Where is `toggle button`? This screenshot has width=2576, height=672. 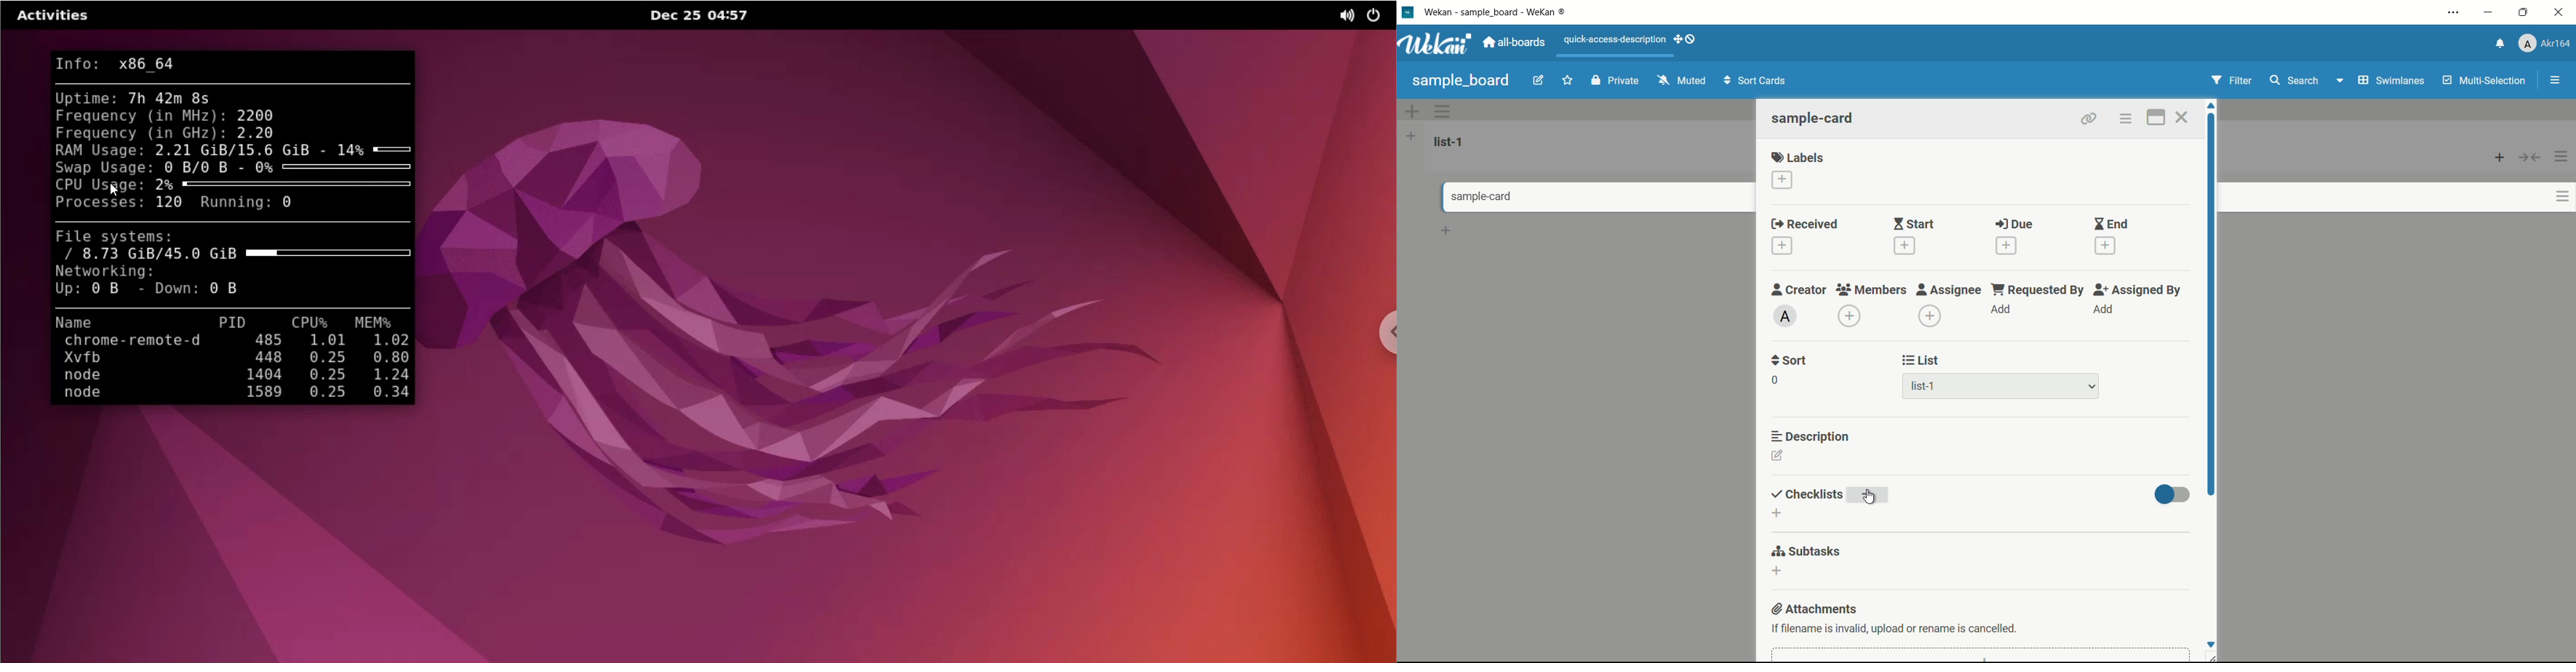
toggle button is located at coordinates (2173, 494).